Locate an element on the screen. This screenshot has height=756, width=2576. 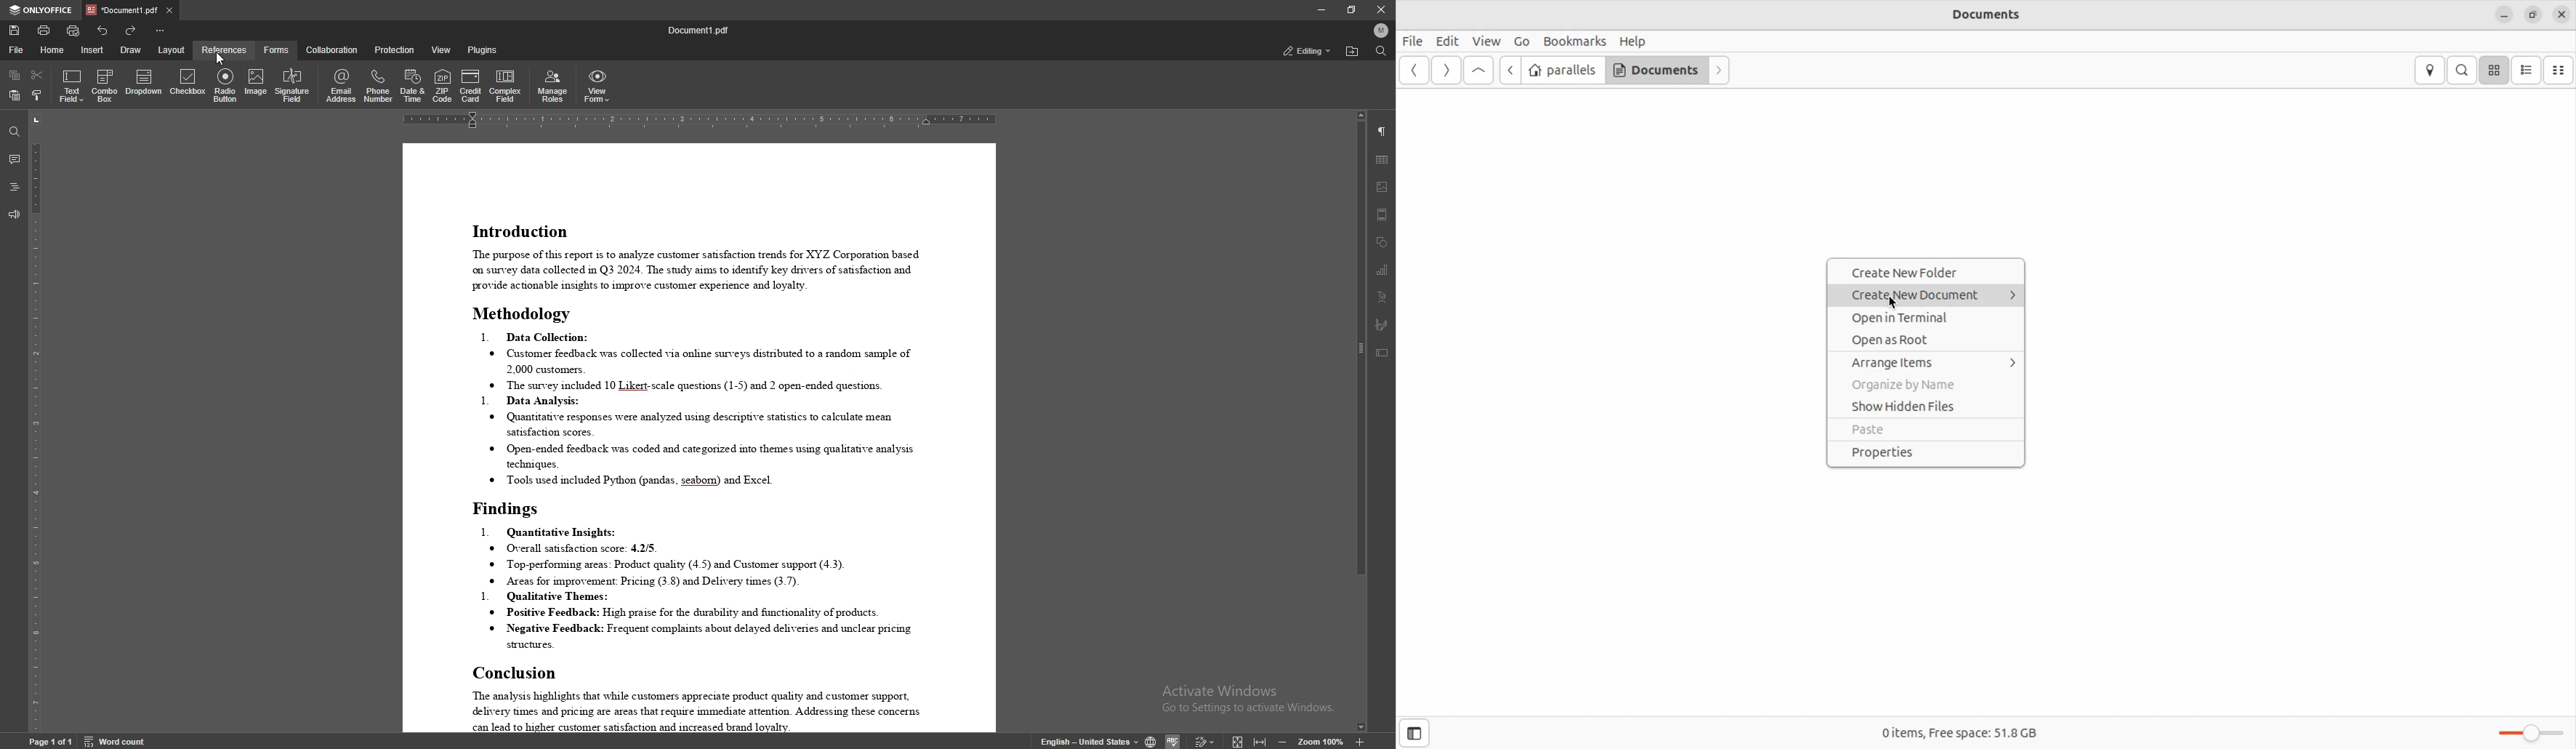
image is located at coordinates (257, 84).